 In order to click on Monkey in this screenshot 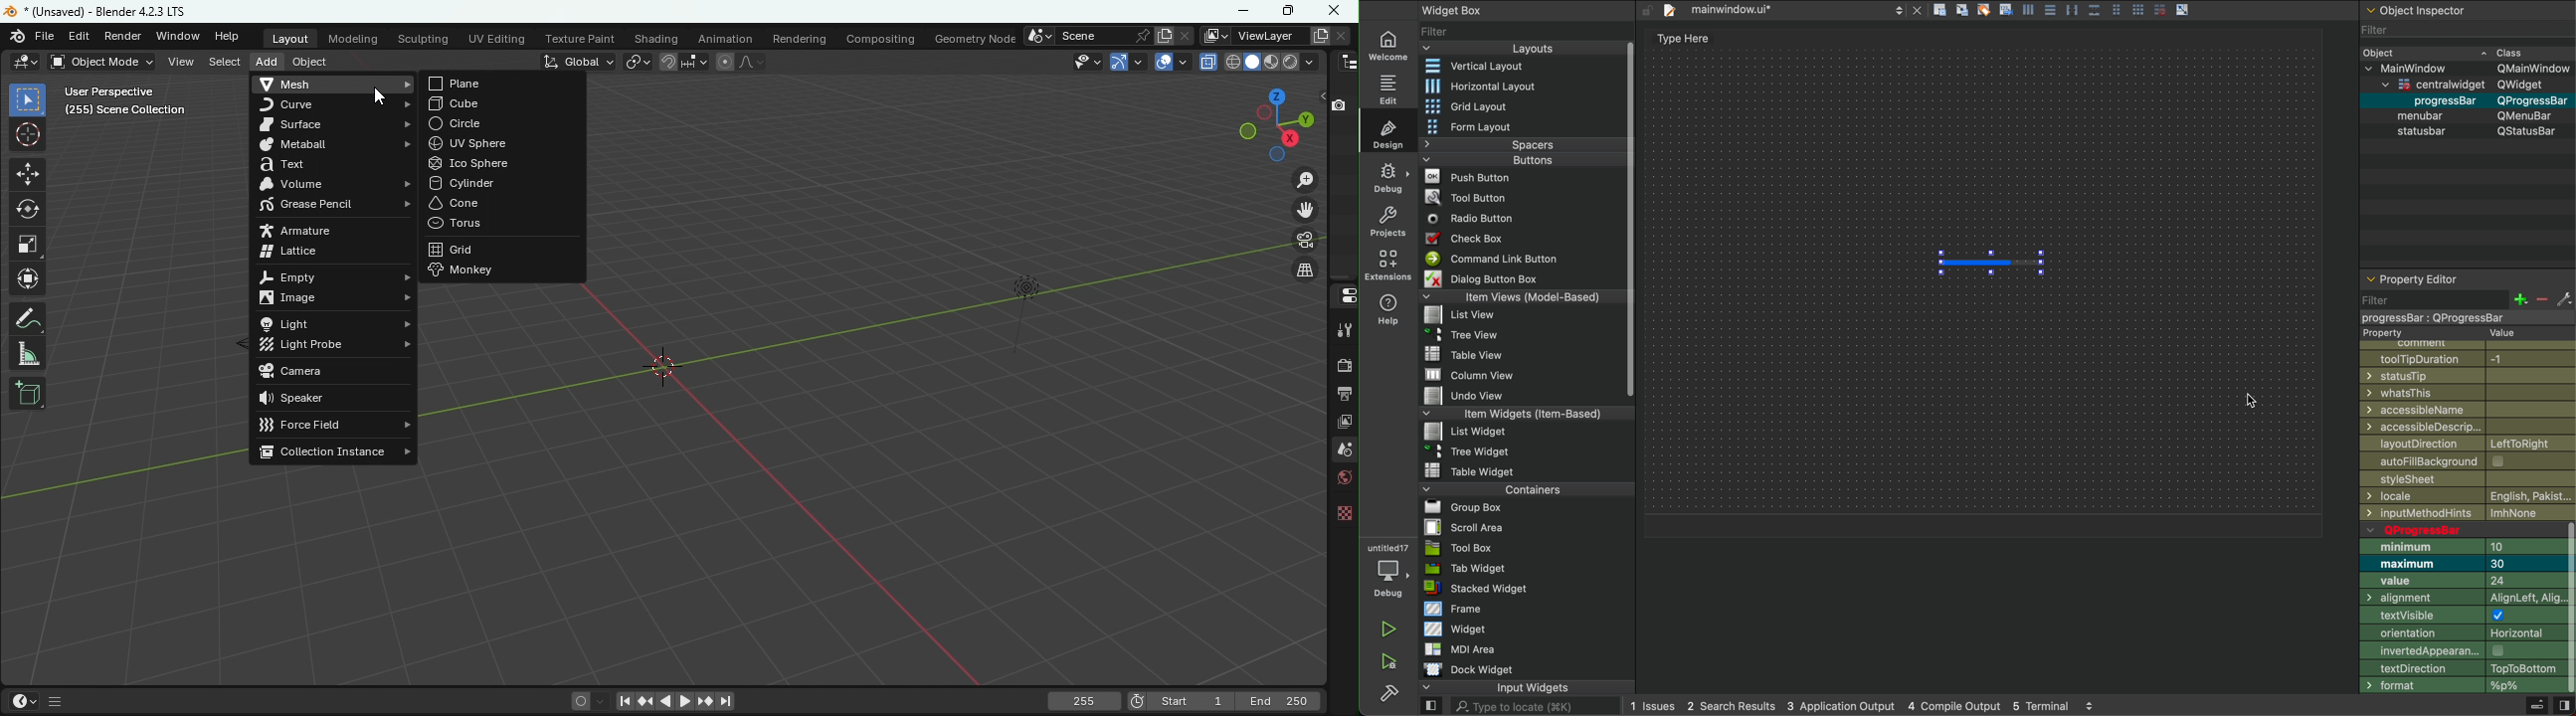, I will do `click(500, 268)`.